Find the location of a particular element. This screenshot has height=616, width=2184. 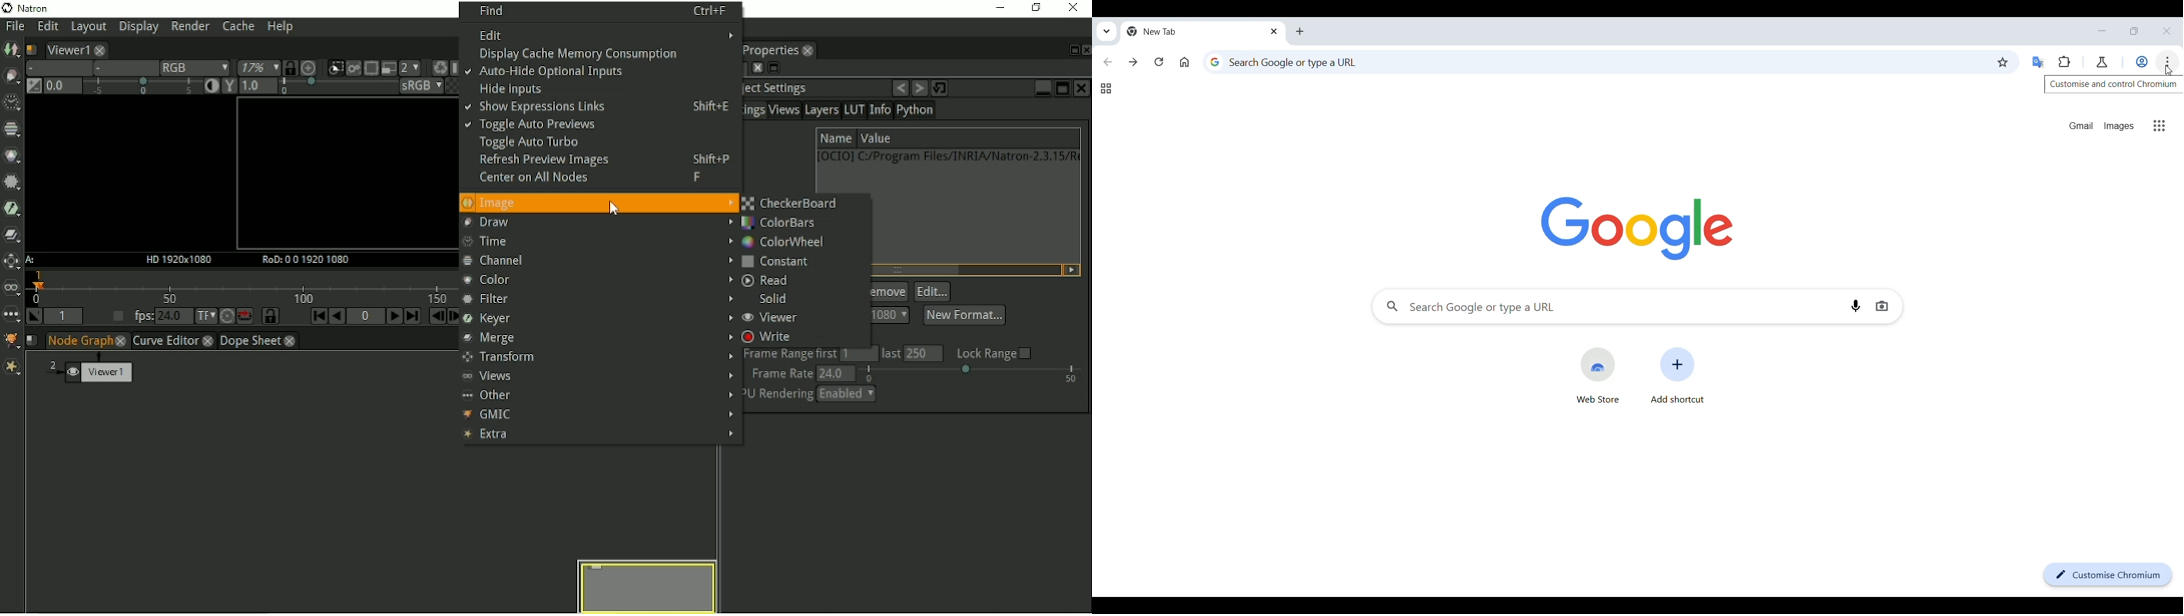

Merge is located at coordinates (594, 339).